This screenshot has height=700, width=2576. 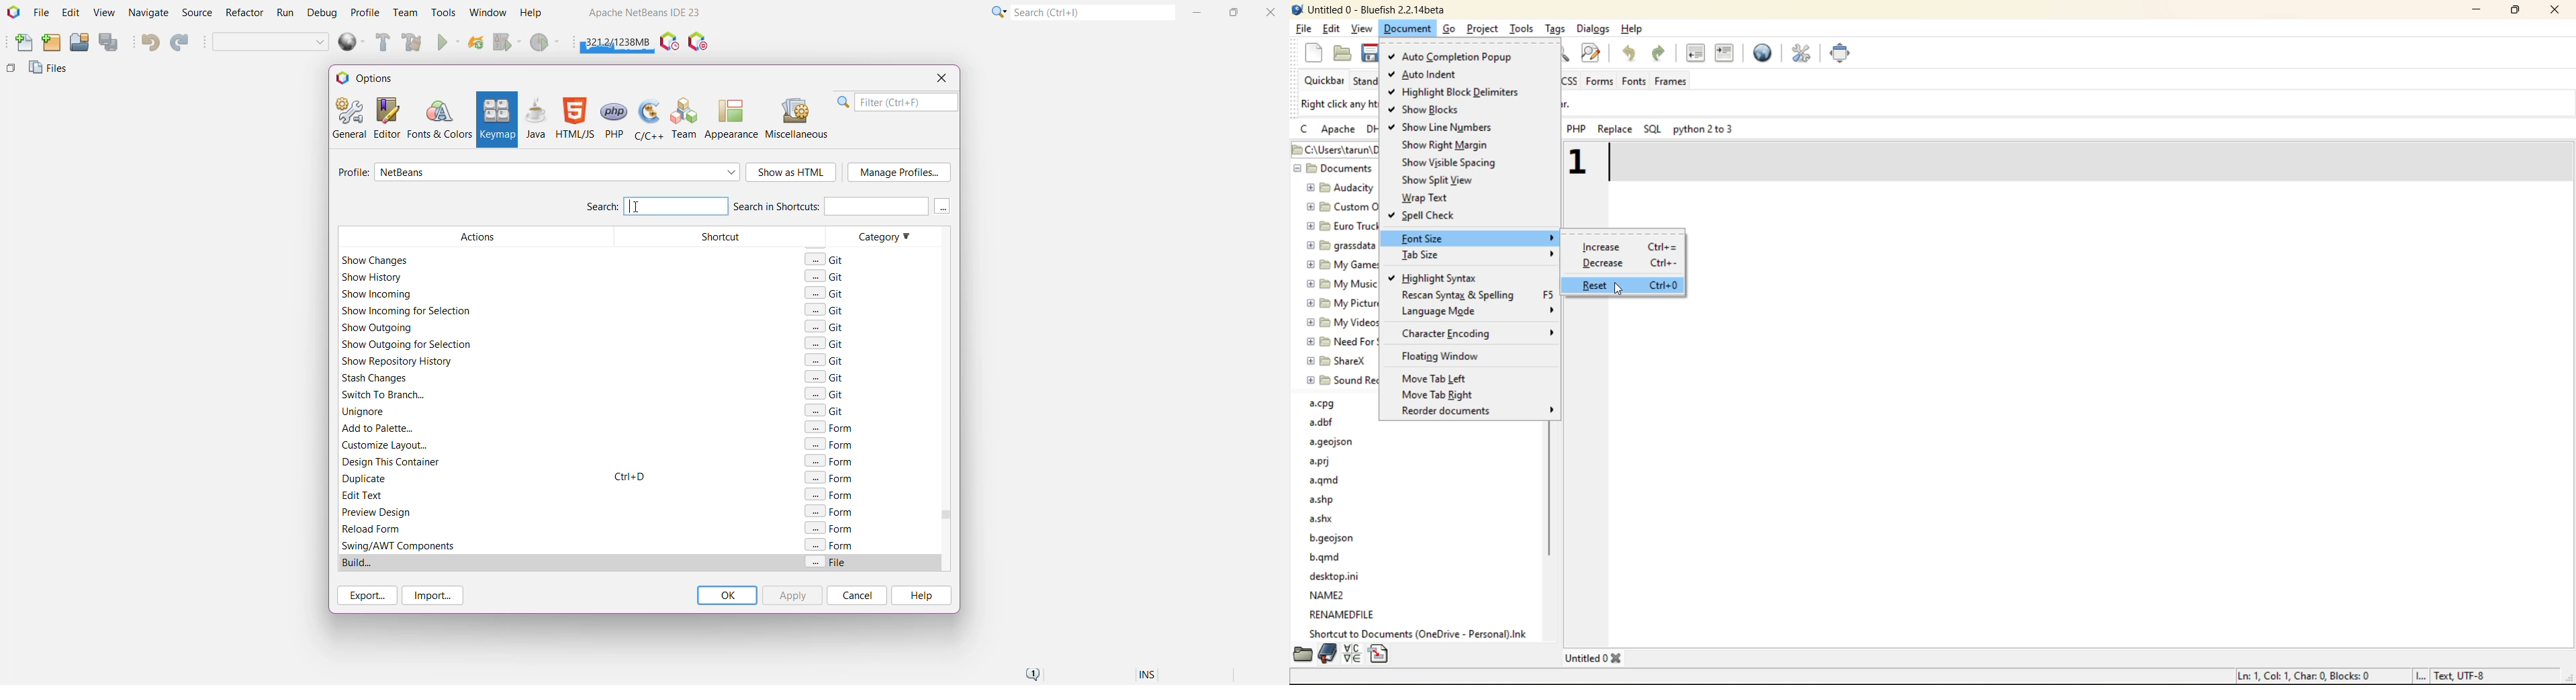 I want to click on frames, so click(x=1671, y=80).